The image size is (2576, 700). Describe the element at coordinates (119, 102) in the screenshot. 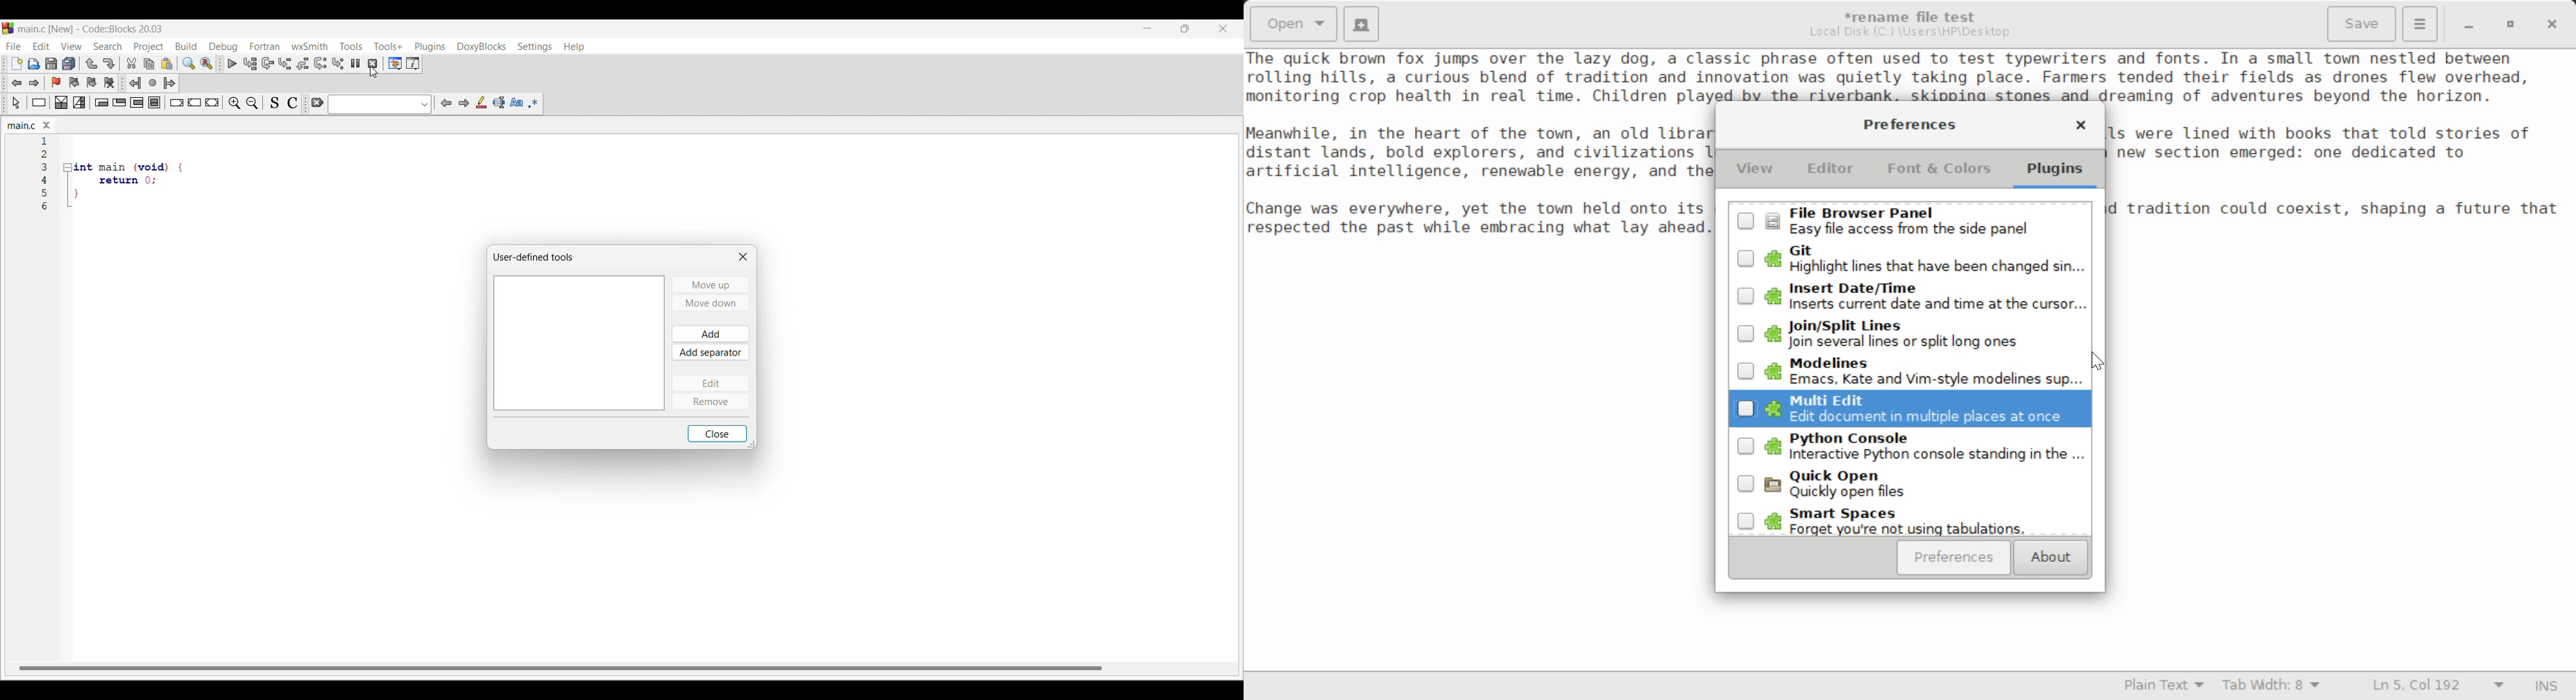

I see `Exit condition` at that location.